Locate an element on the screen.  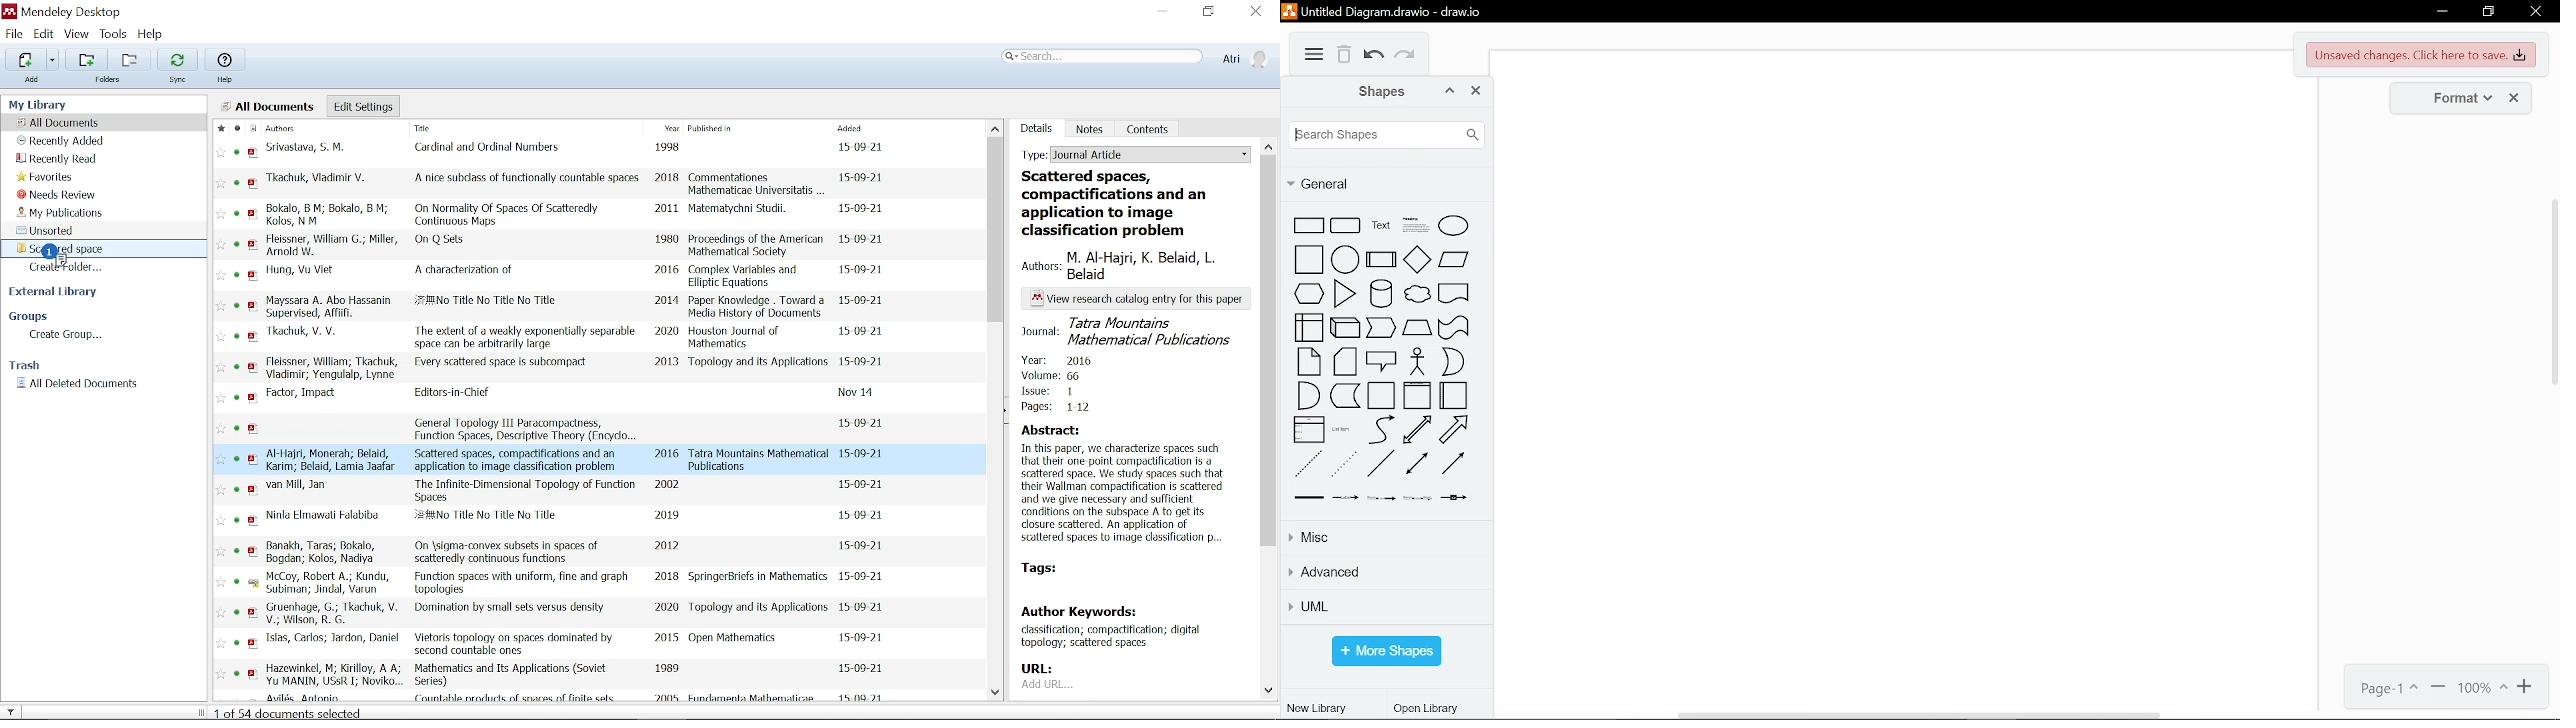
2015 is located at coordinates (666, 640).